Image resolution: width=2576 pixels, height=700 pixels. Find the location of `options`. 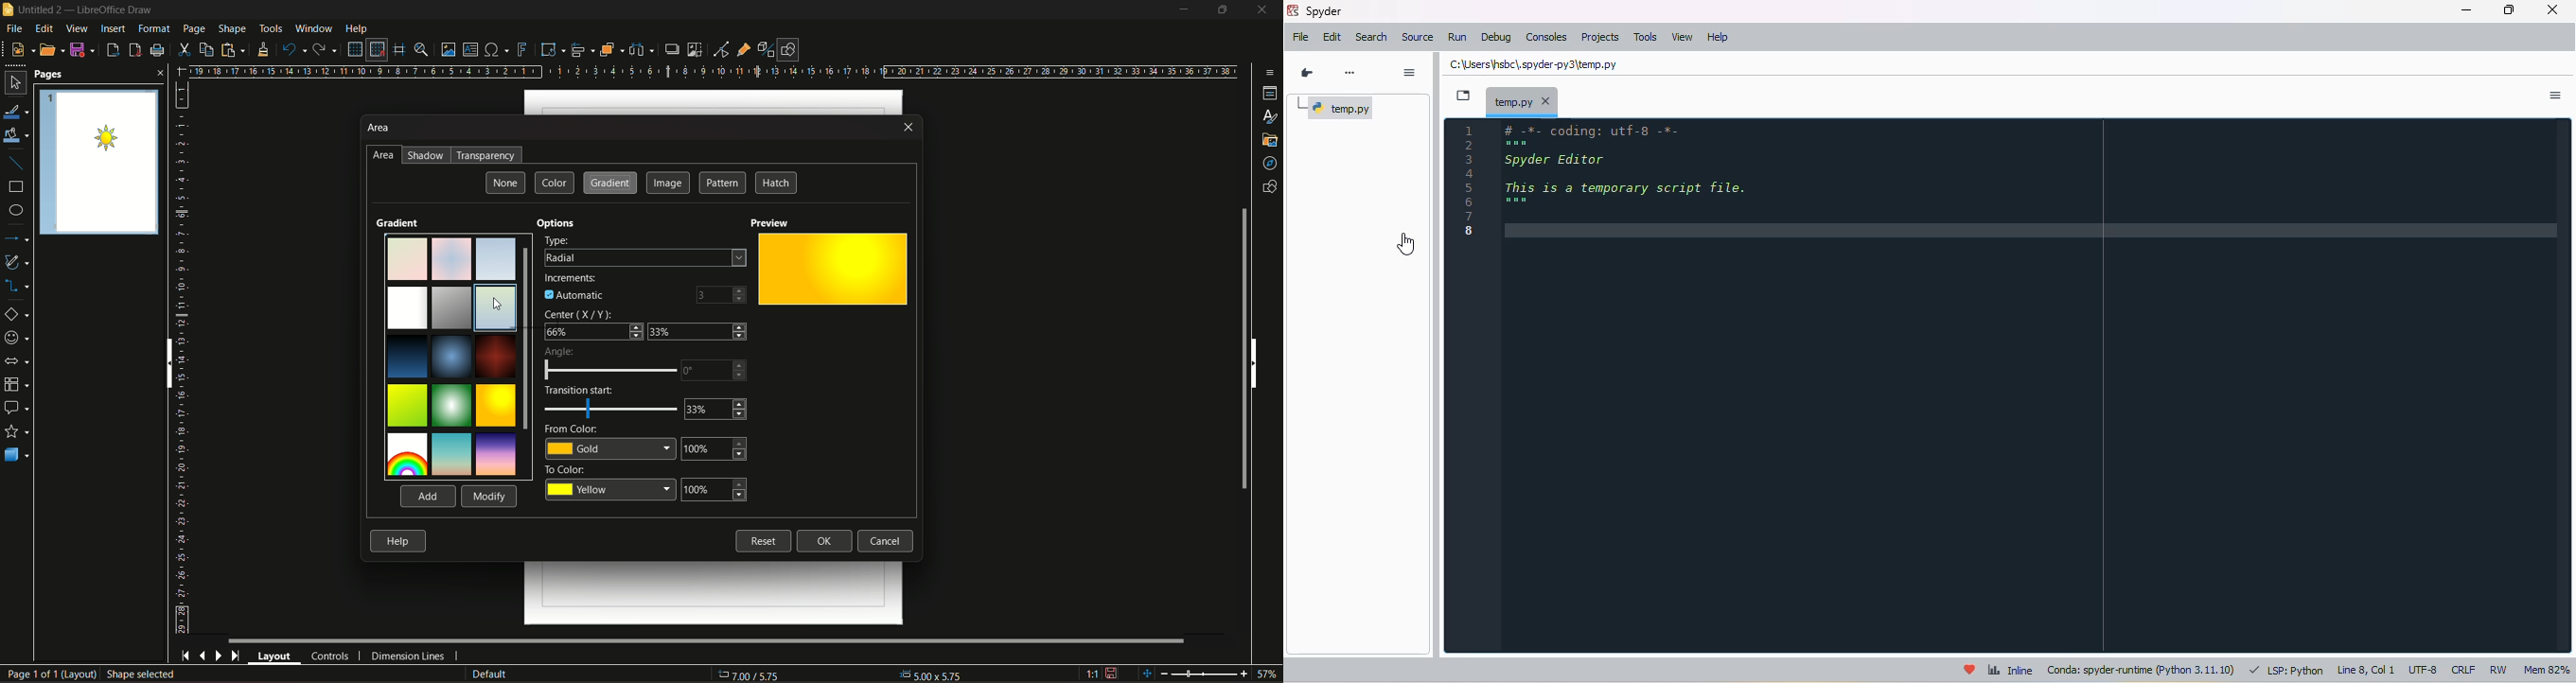

options is located at coordinates (1410, 72).